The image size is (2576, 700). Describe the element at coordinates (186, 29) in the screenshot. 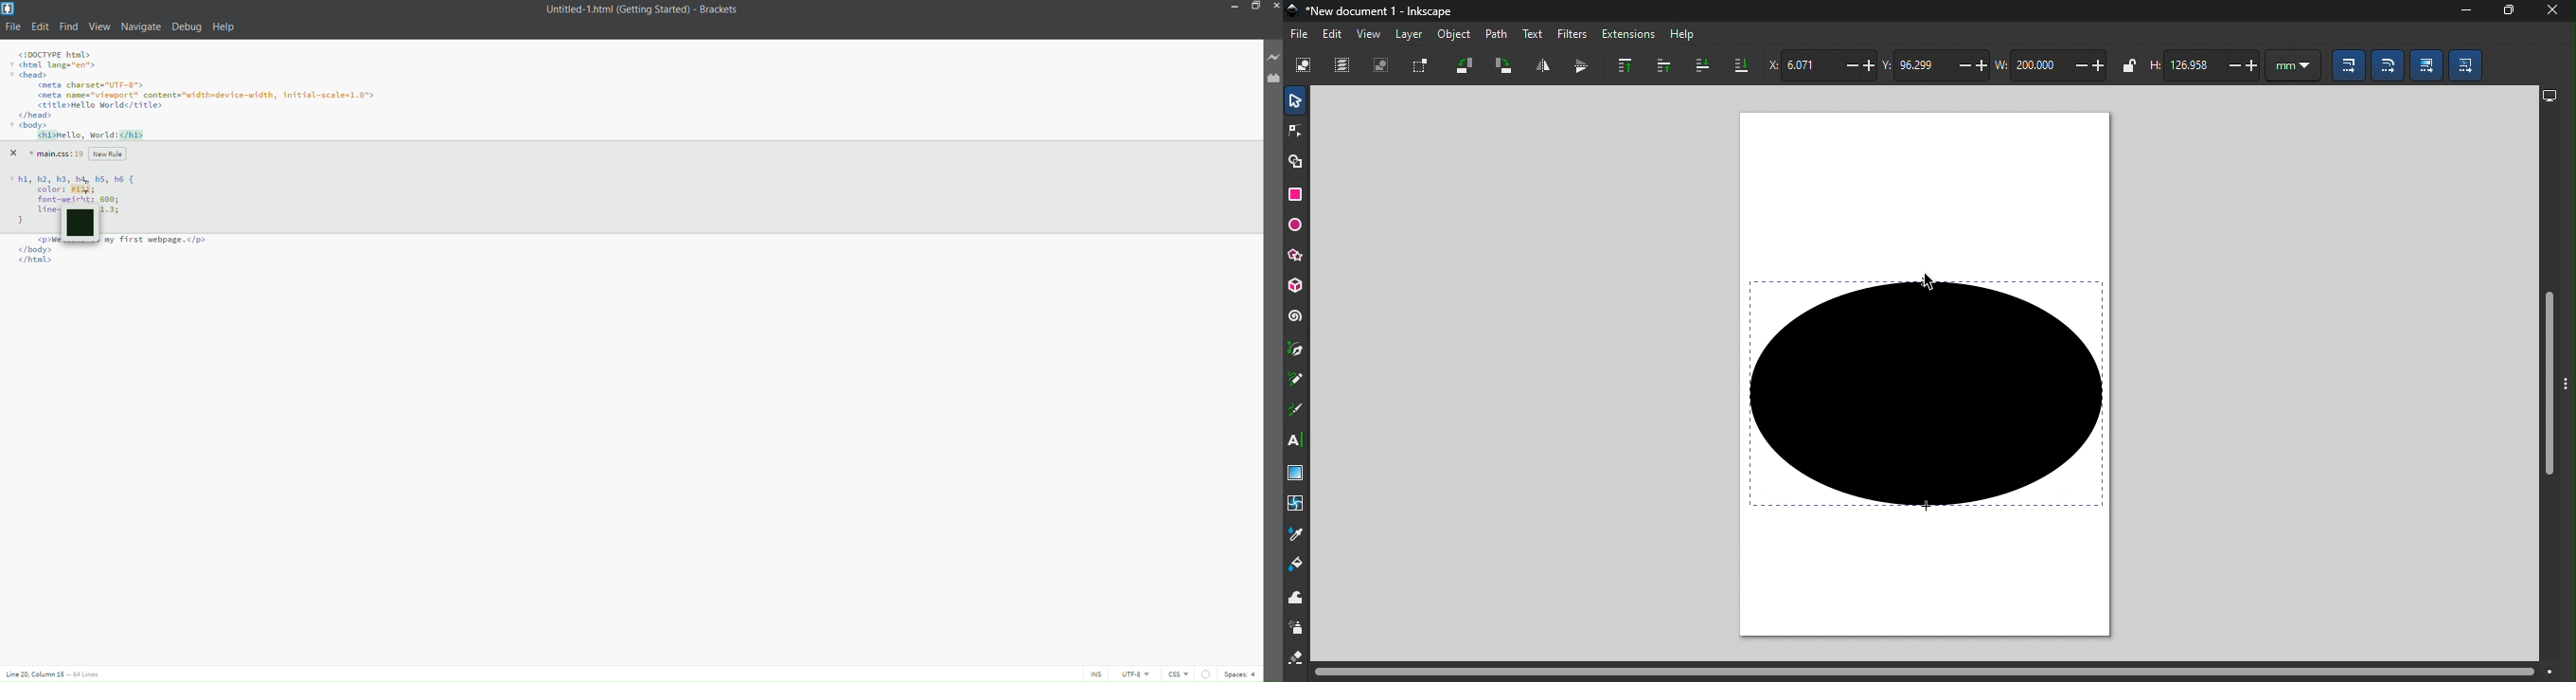

I see `debug` at that location.